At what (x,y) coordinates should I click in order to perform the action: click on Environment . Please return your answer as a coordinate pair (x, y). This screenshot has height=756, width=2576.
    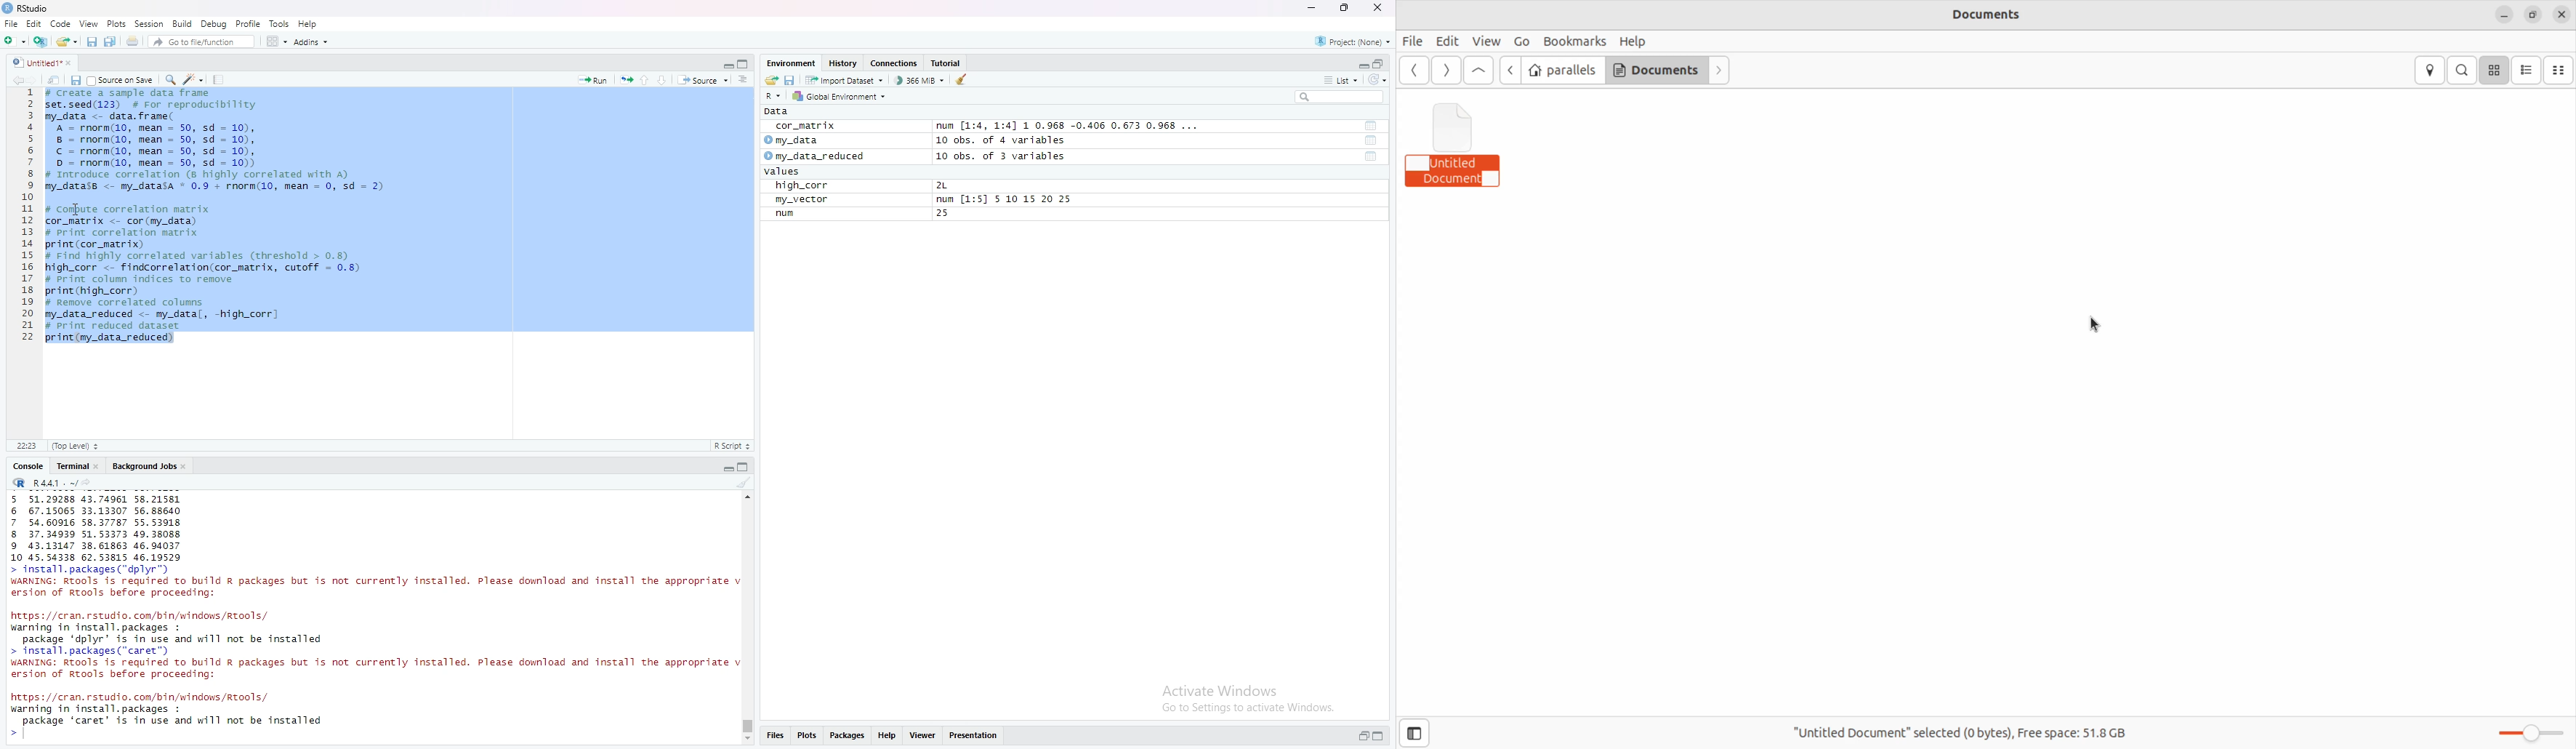
    Looking at the image, I should click on (792, 63).